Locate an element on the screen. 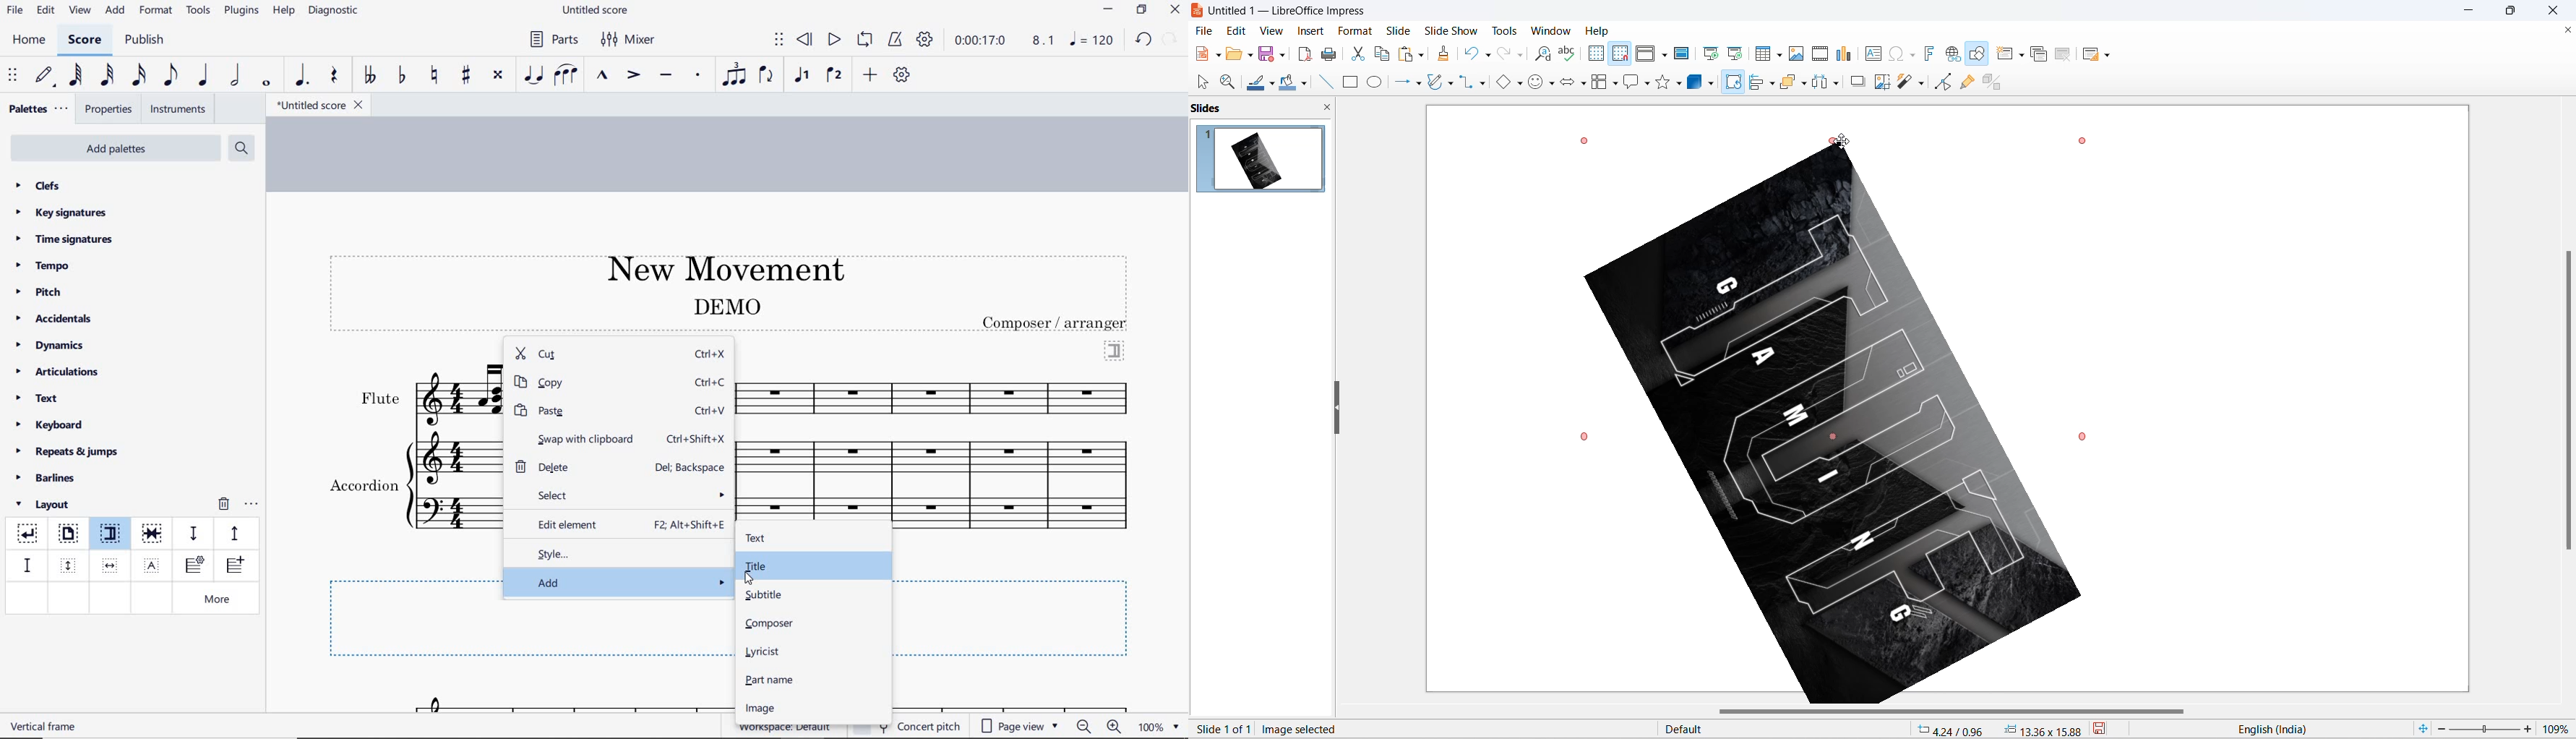  insert table is located at coordinates (1764, 54).